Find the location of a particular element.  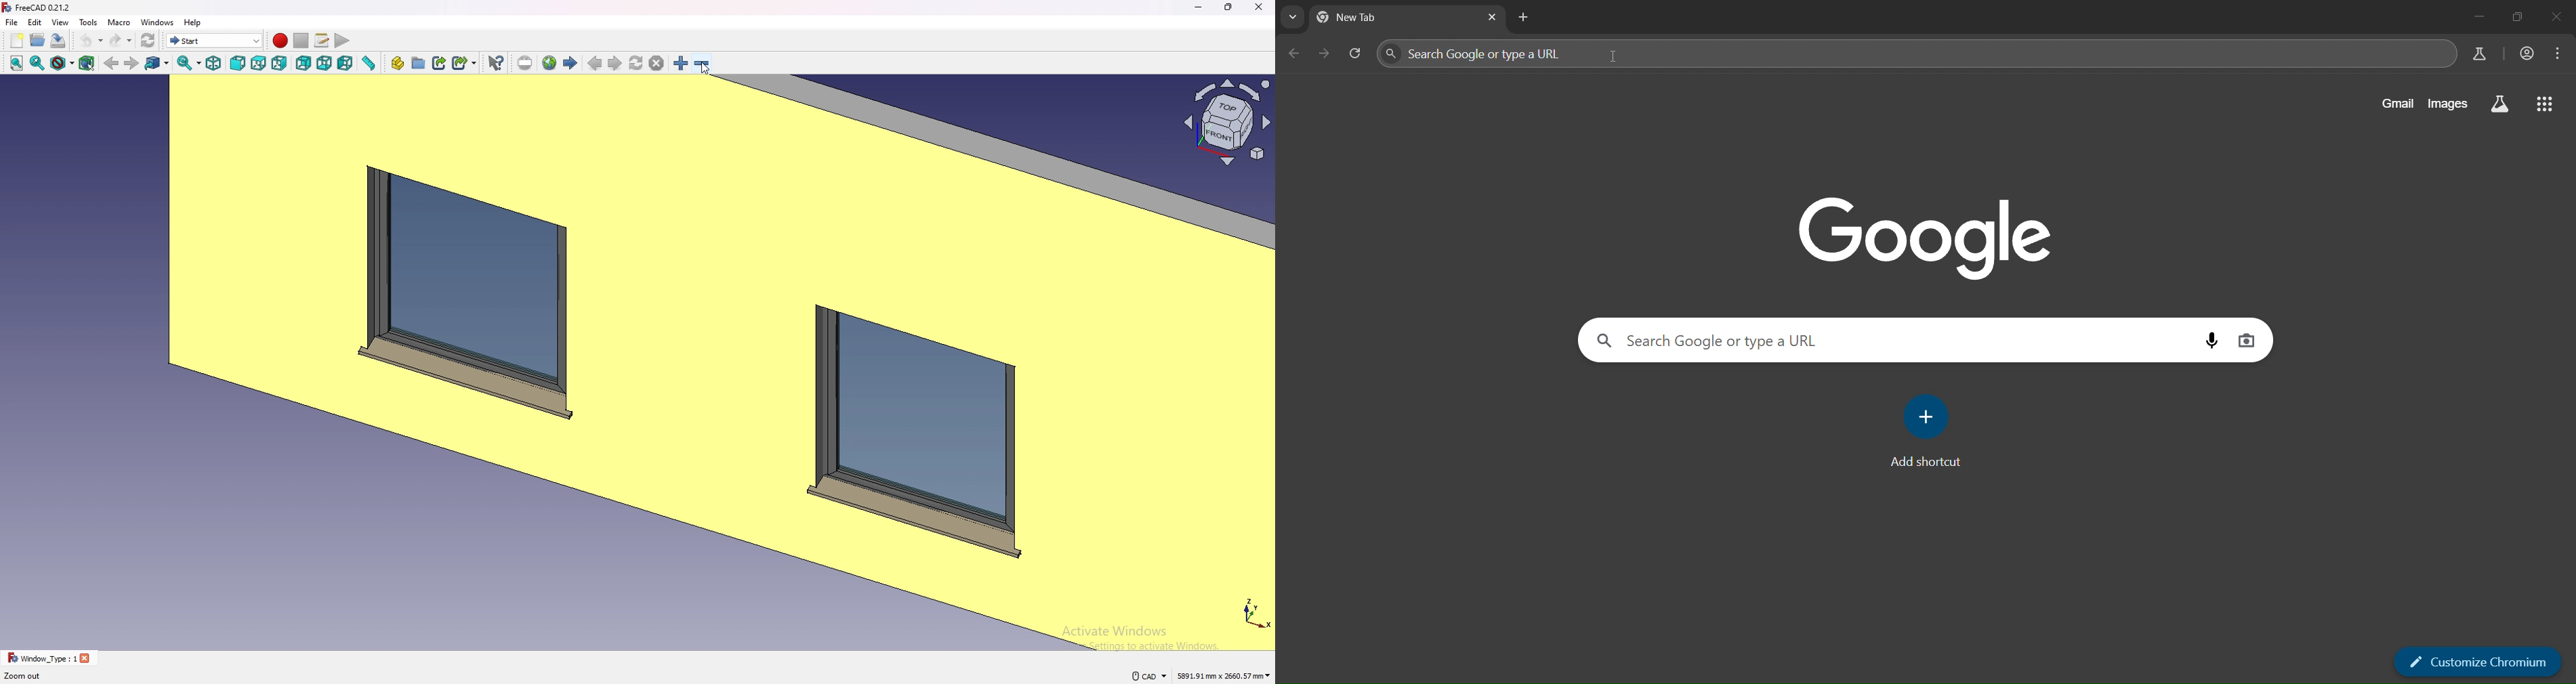

freeCAD is located at coordinates (35, 7).